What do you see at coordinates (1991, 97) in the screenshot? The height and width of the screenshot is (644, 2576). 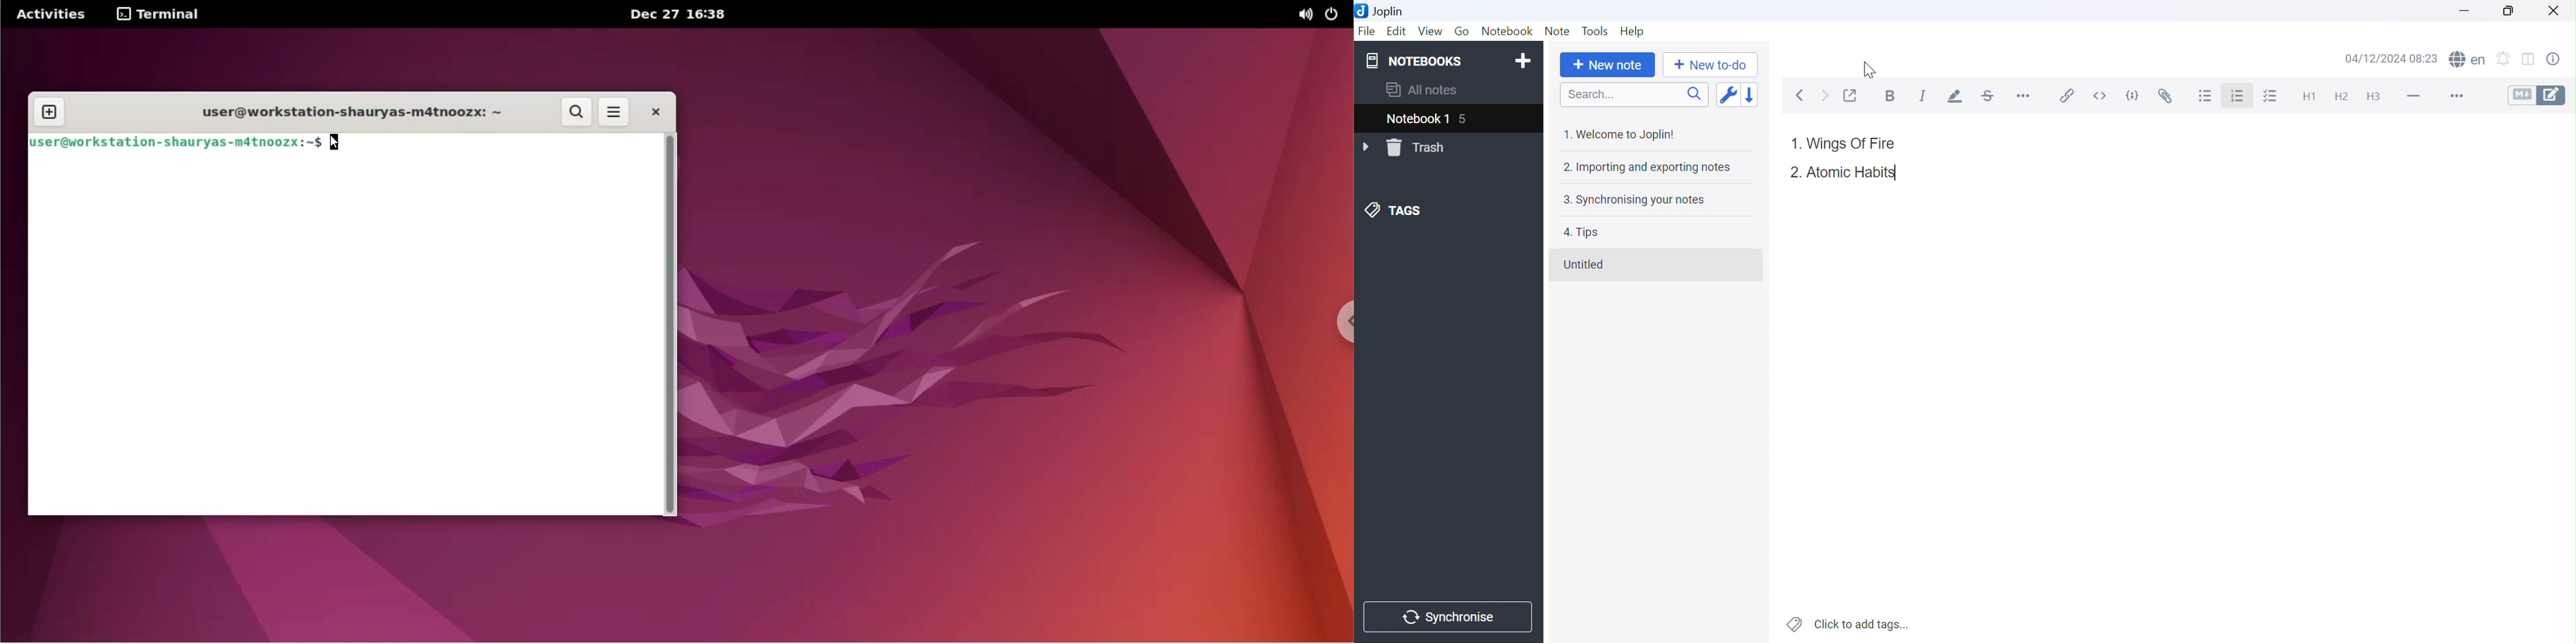 I see `Strikethrough` at bounding box center [1991, 97].